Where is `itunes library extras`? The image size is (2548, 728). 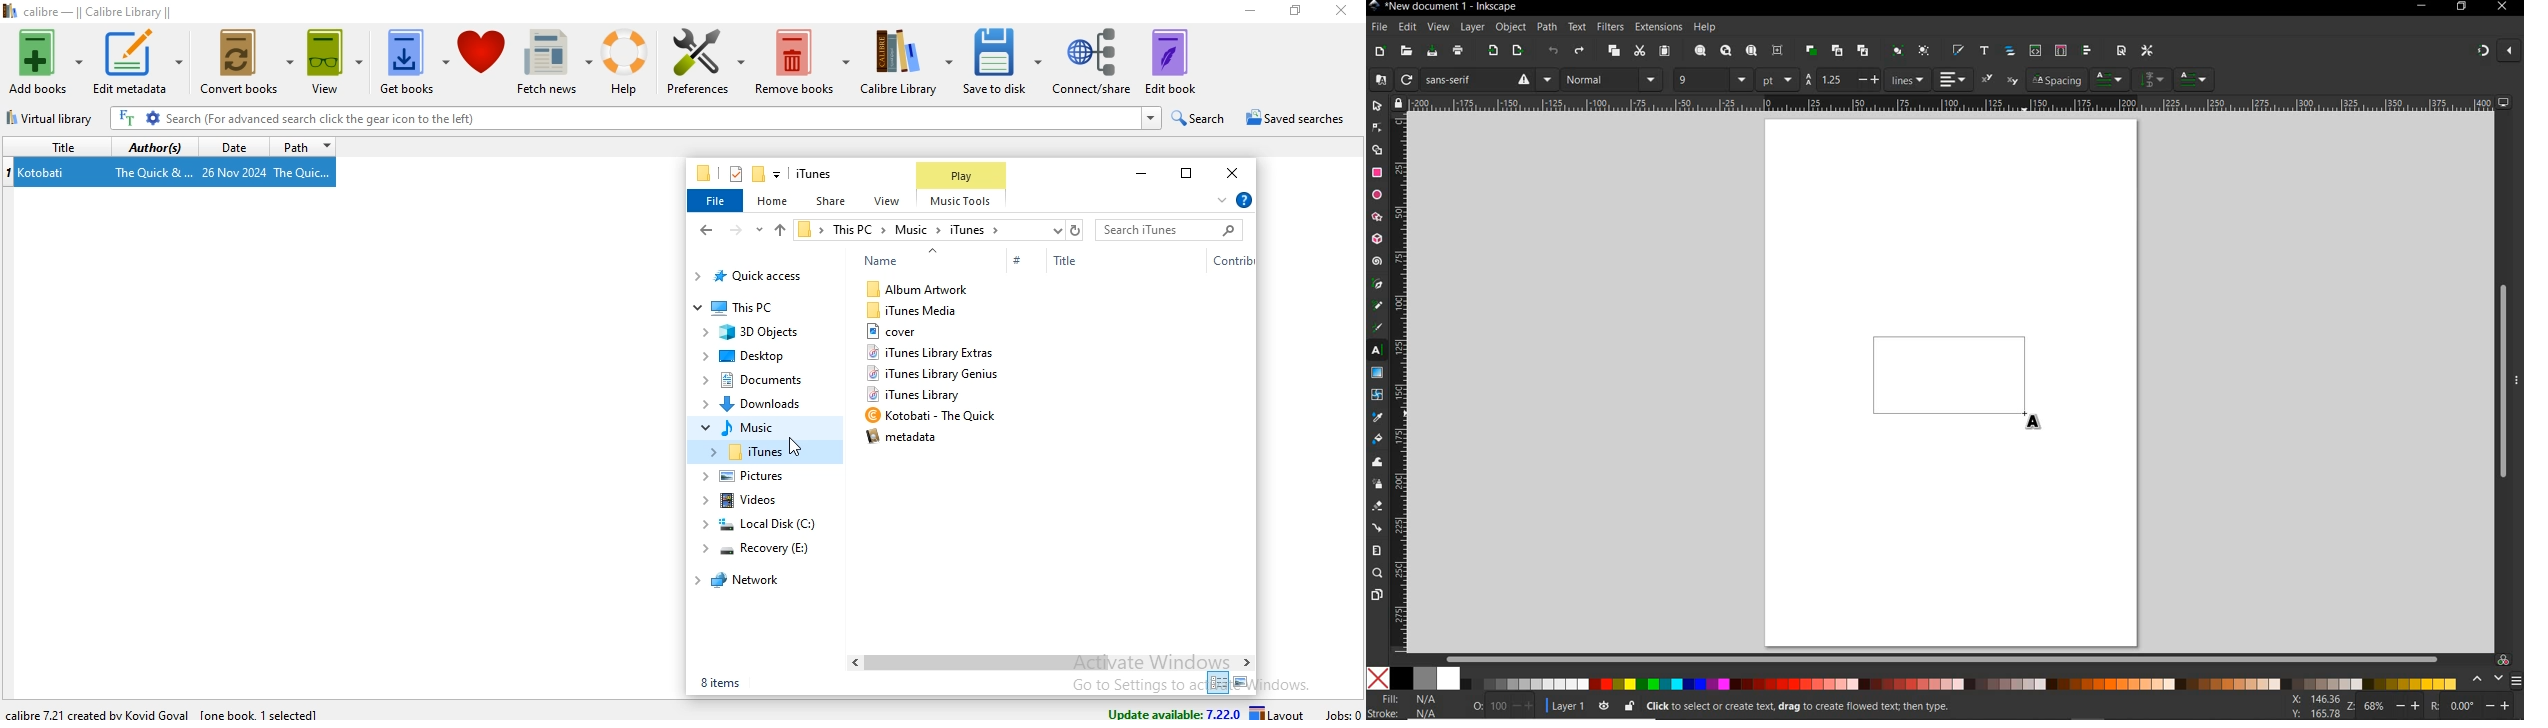
itunes library extras is located at coordinates (932, 333).